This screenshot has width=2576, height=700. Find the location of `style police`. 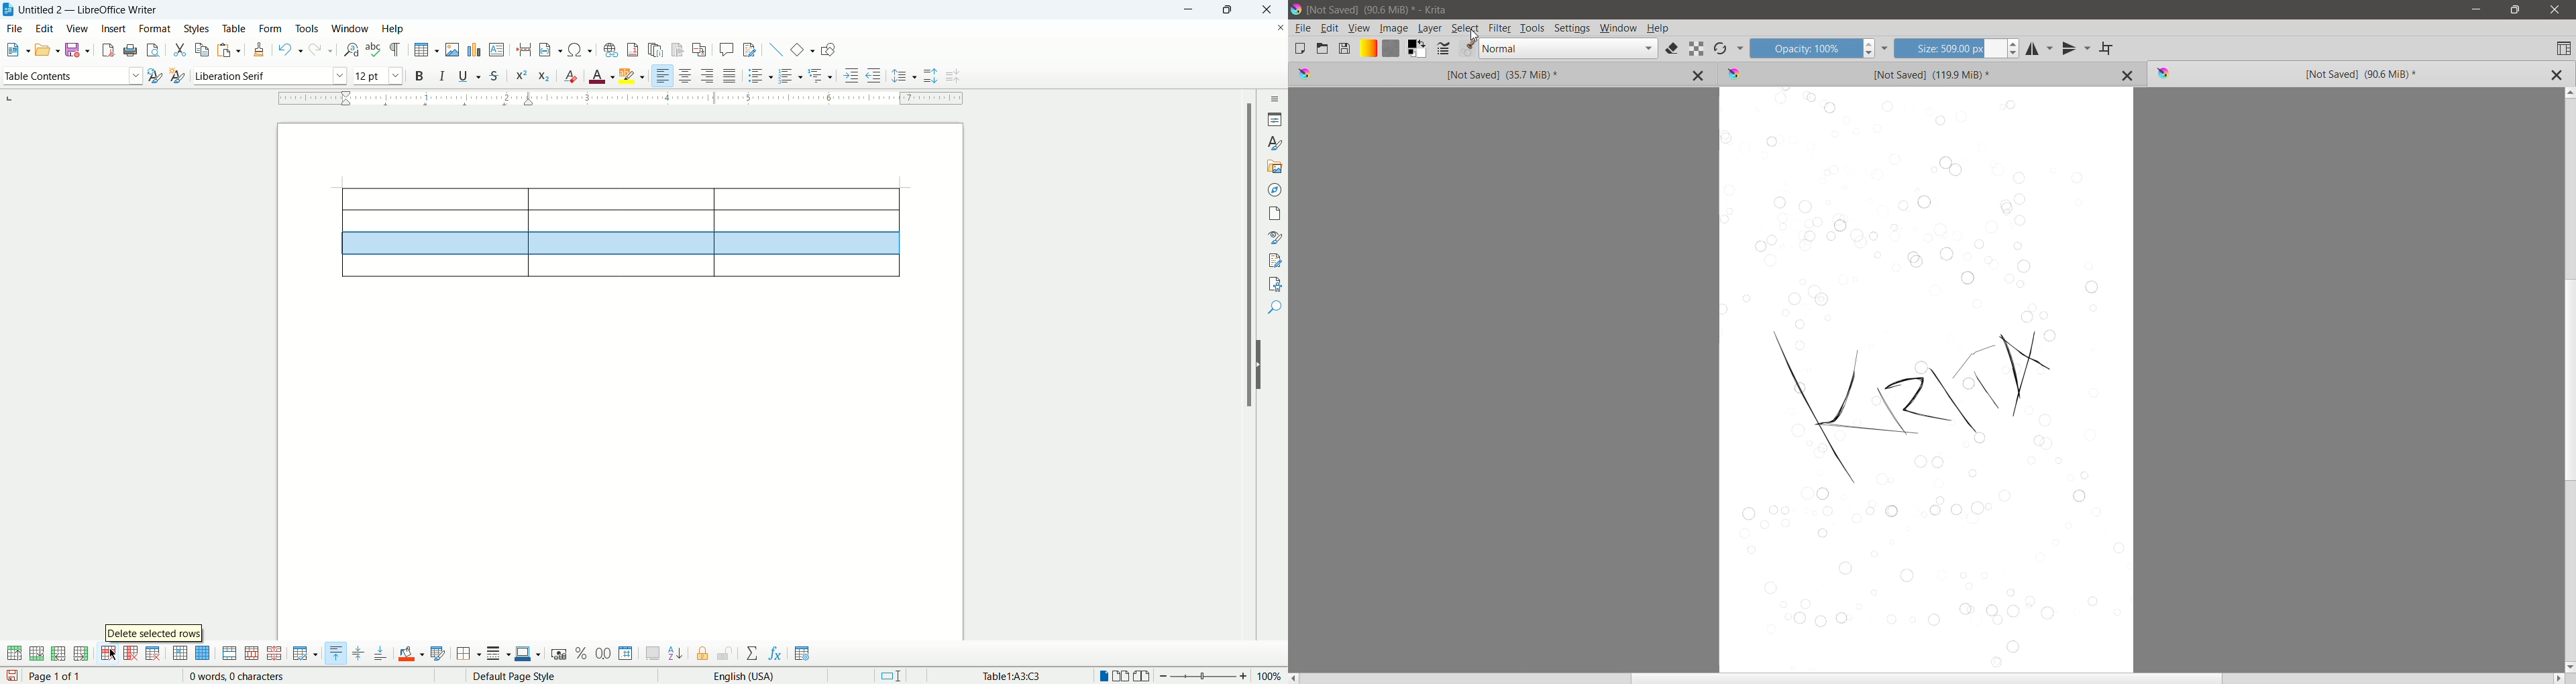

style police is located at coordinates (1273, 238).